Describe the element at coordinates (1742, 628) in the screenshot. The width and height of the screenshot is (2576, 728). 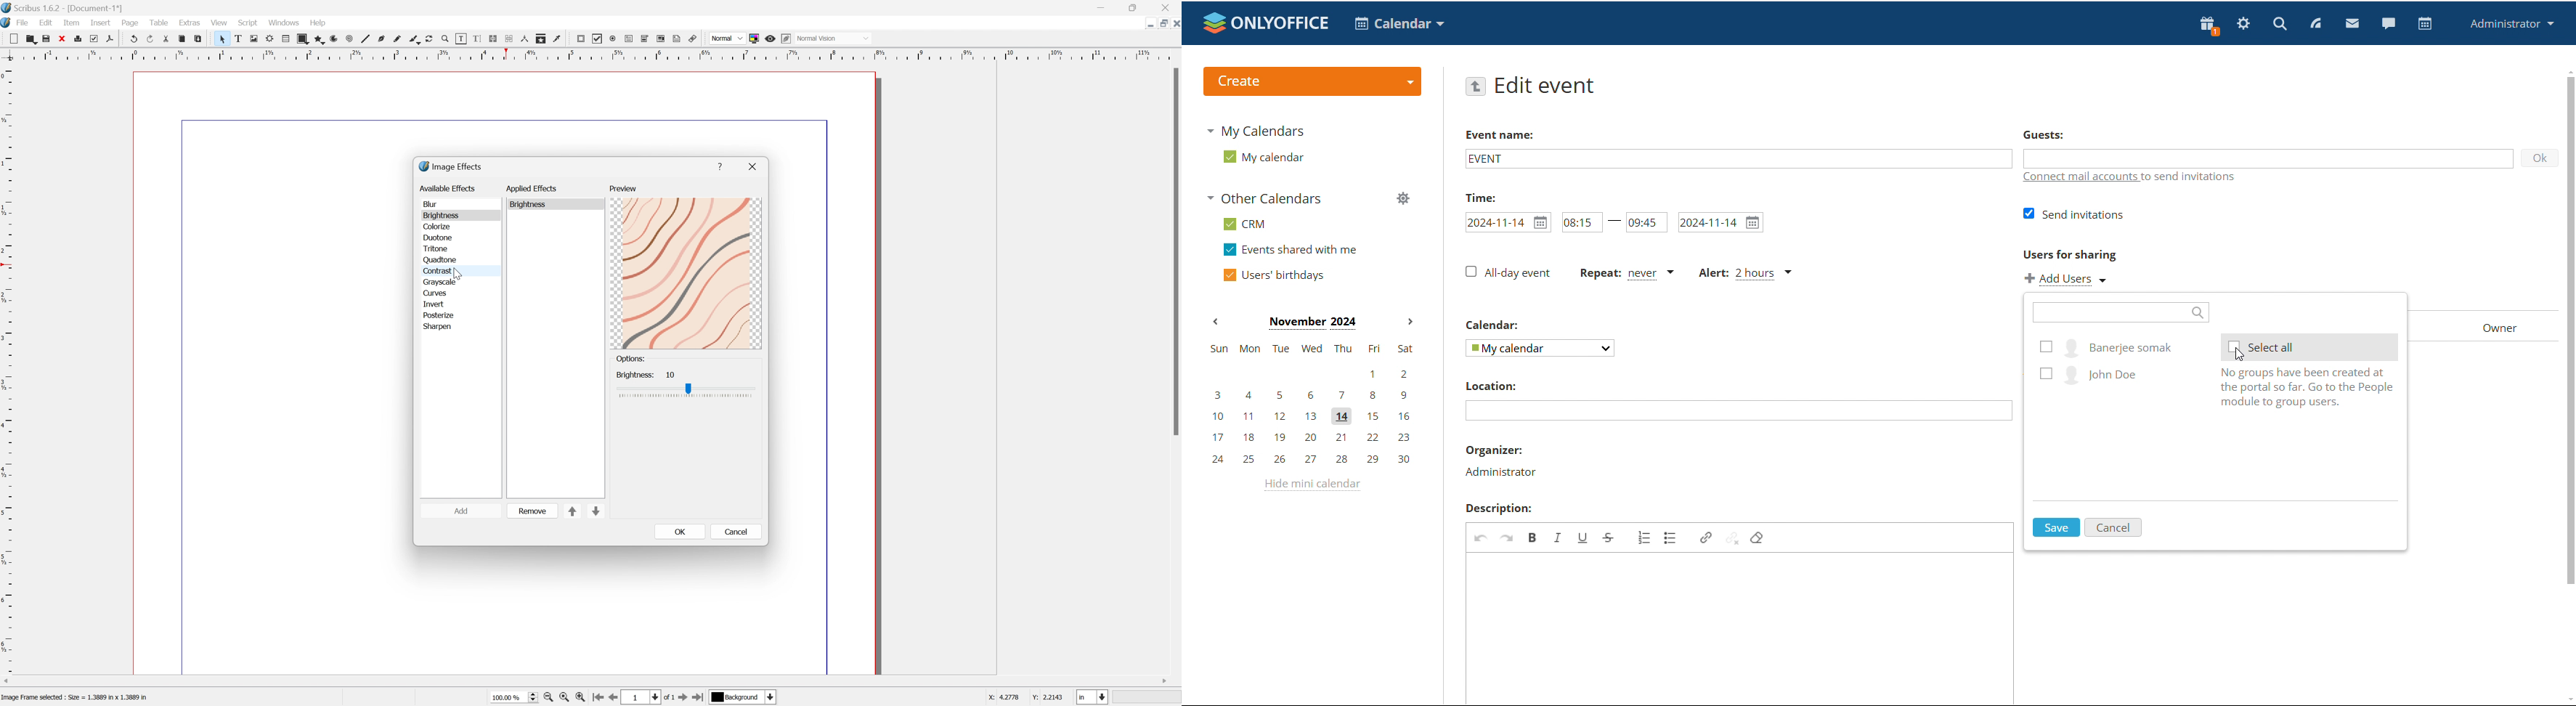
I see `add description` at that location.